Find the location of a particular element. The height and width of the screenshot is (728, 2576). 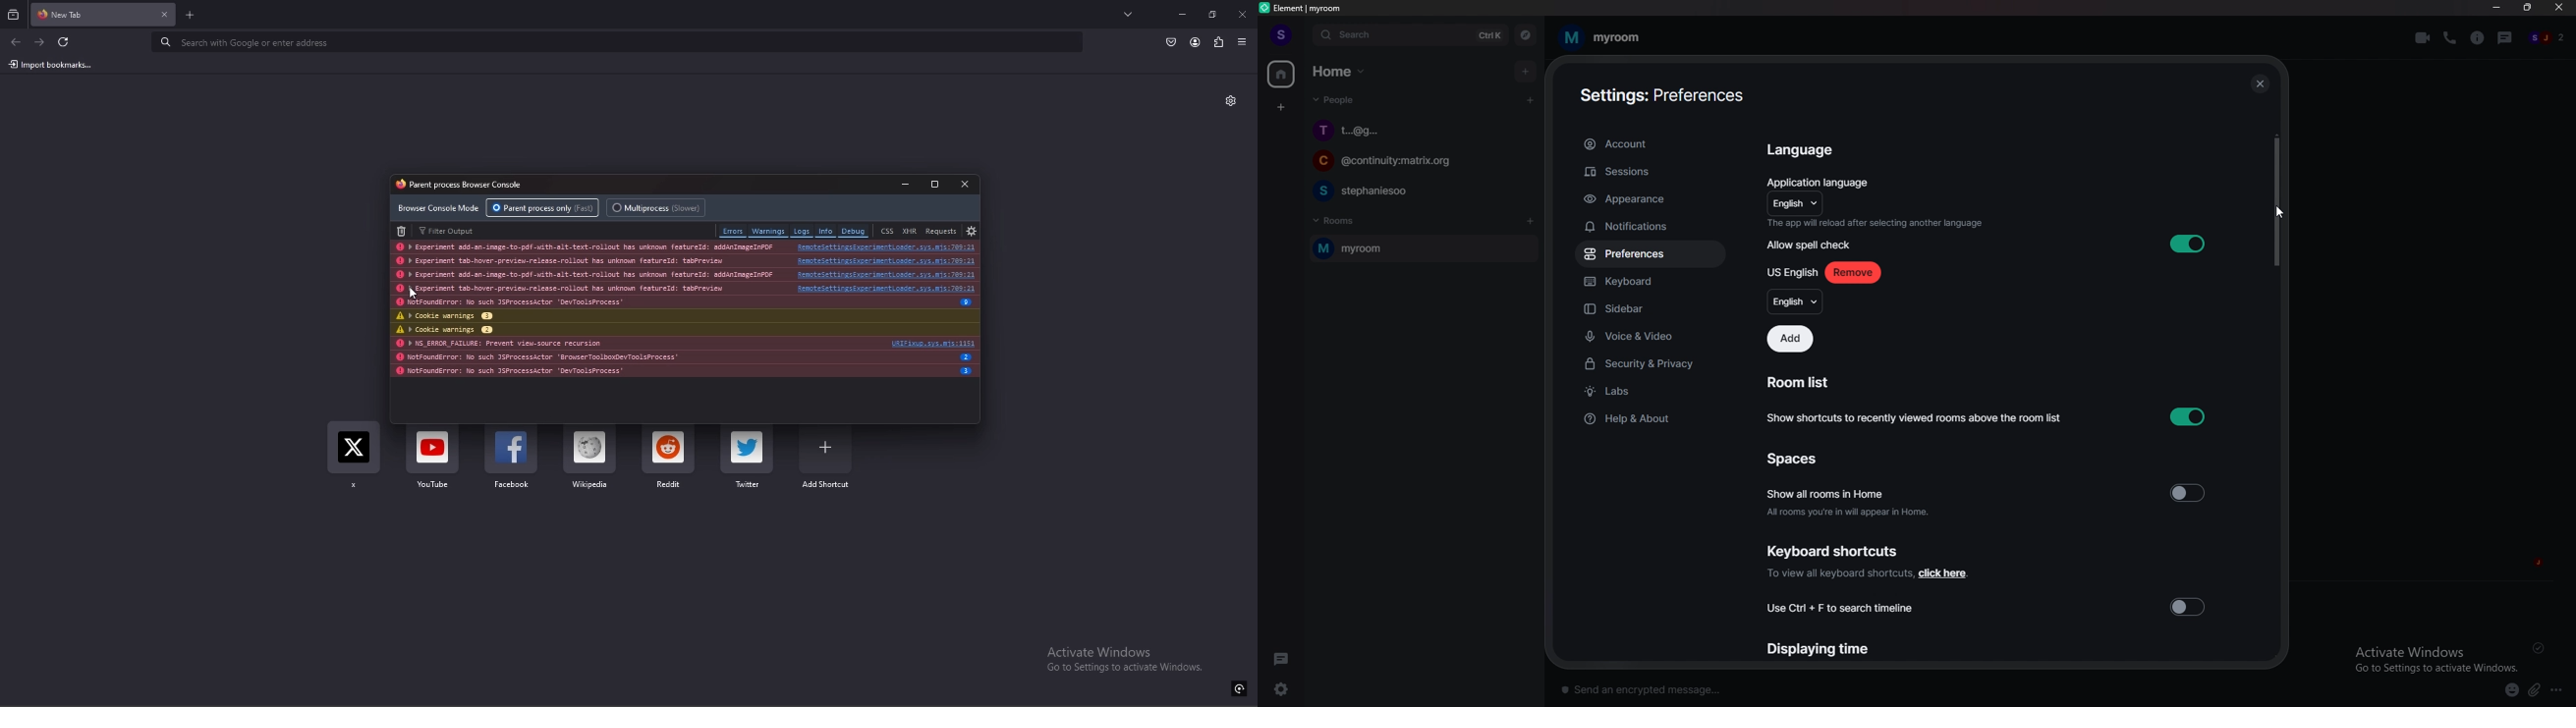

remove is located at coordinates (1853, 272).